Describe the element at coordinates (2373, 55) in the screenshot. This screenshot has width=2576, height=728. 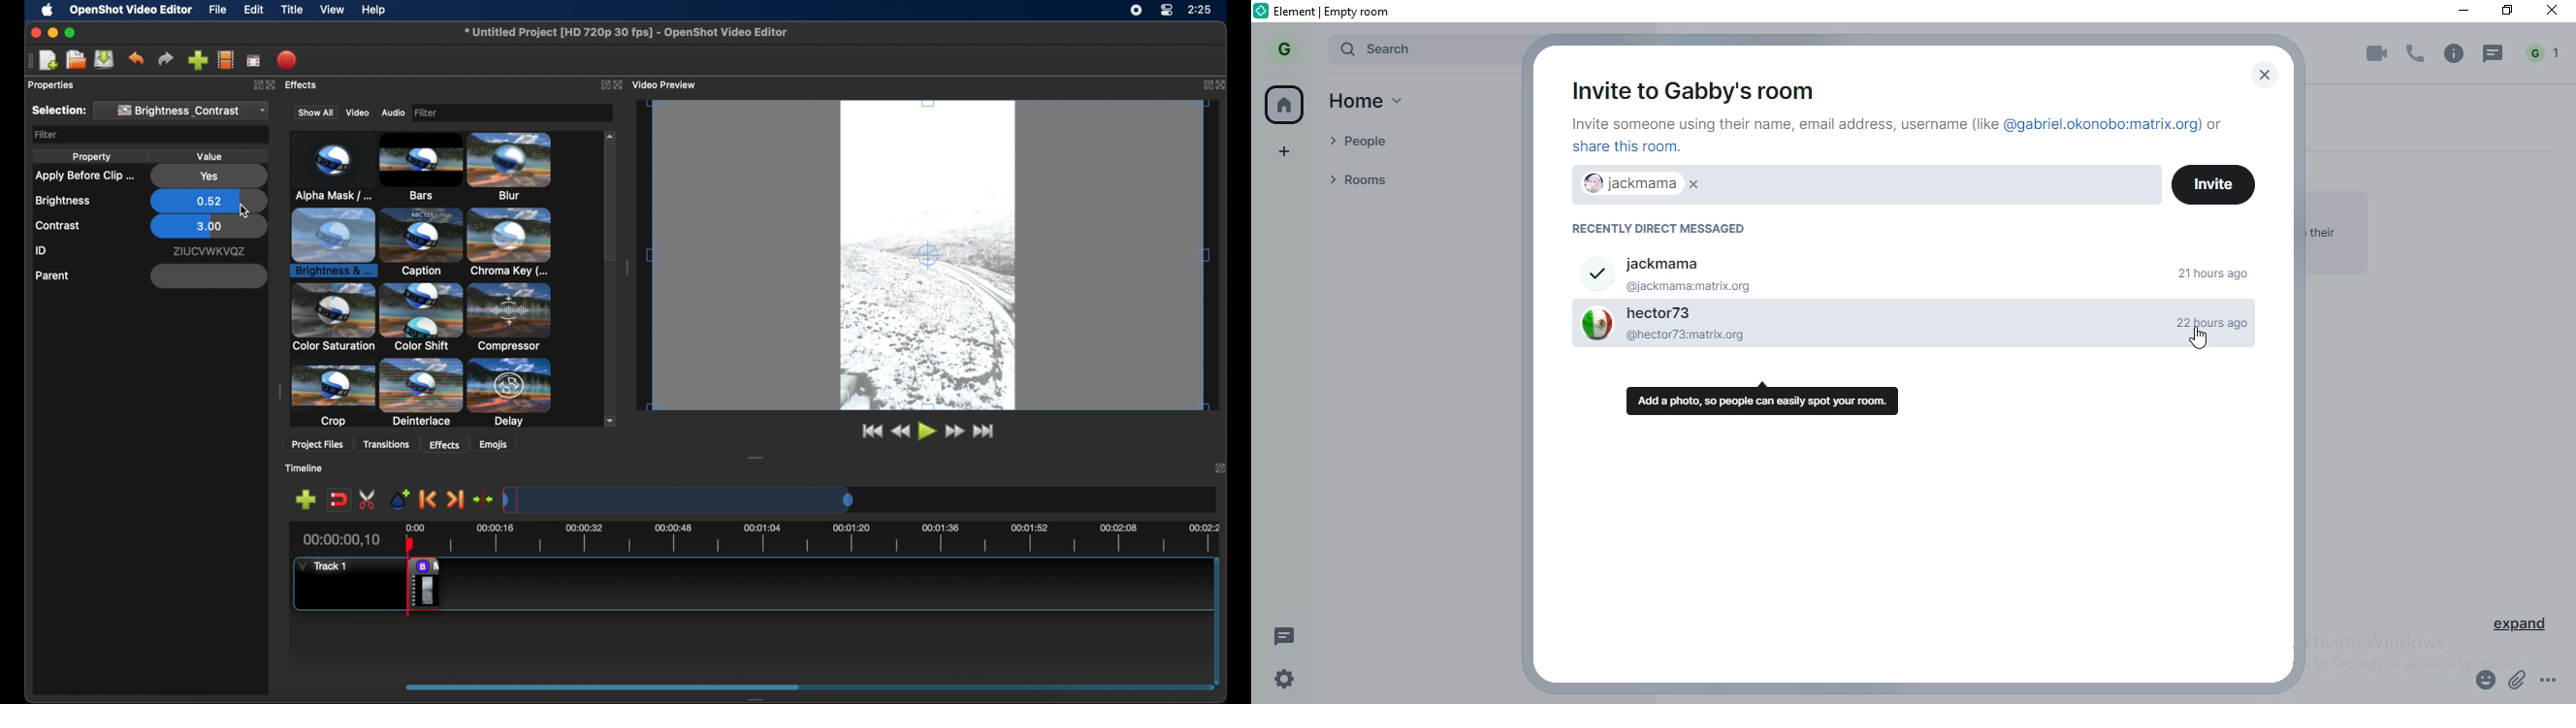
I see `video call` at that location.